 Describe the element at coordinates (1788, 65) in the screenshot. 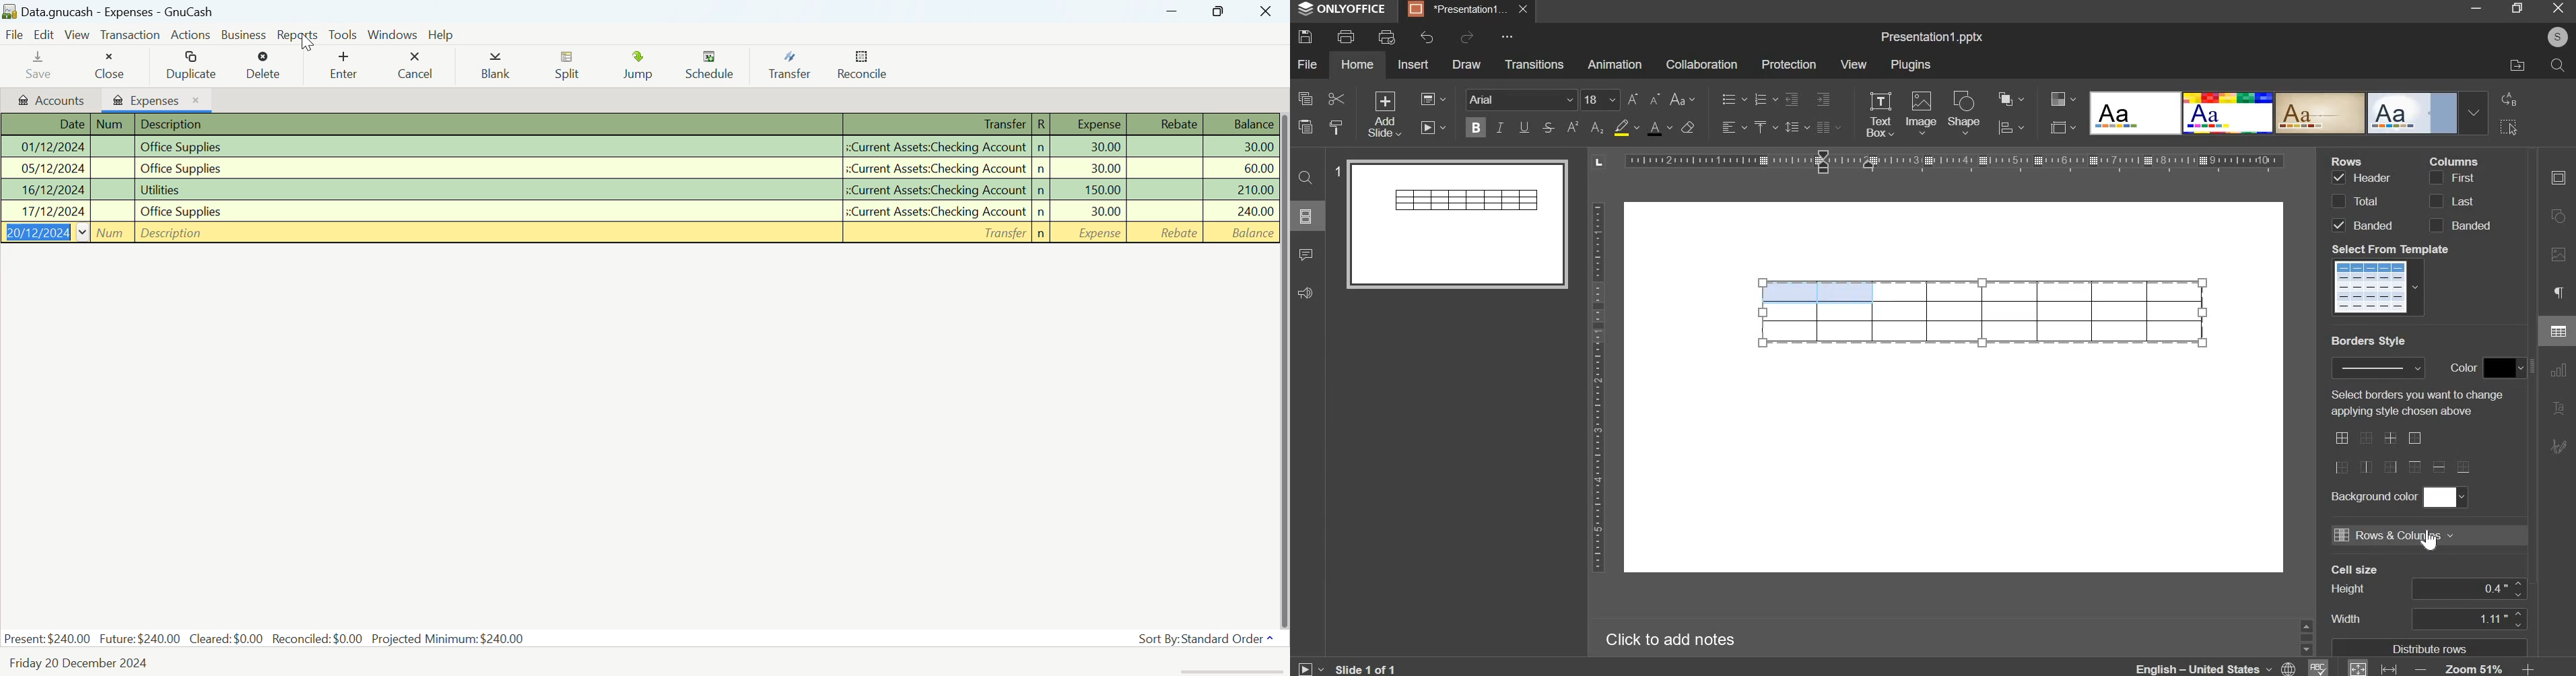

I see `protection` at that location.